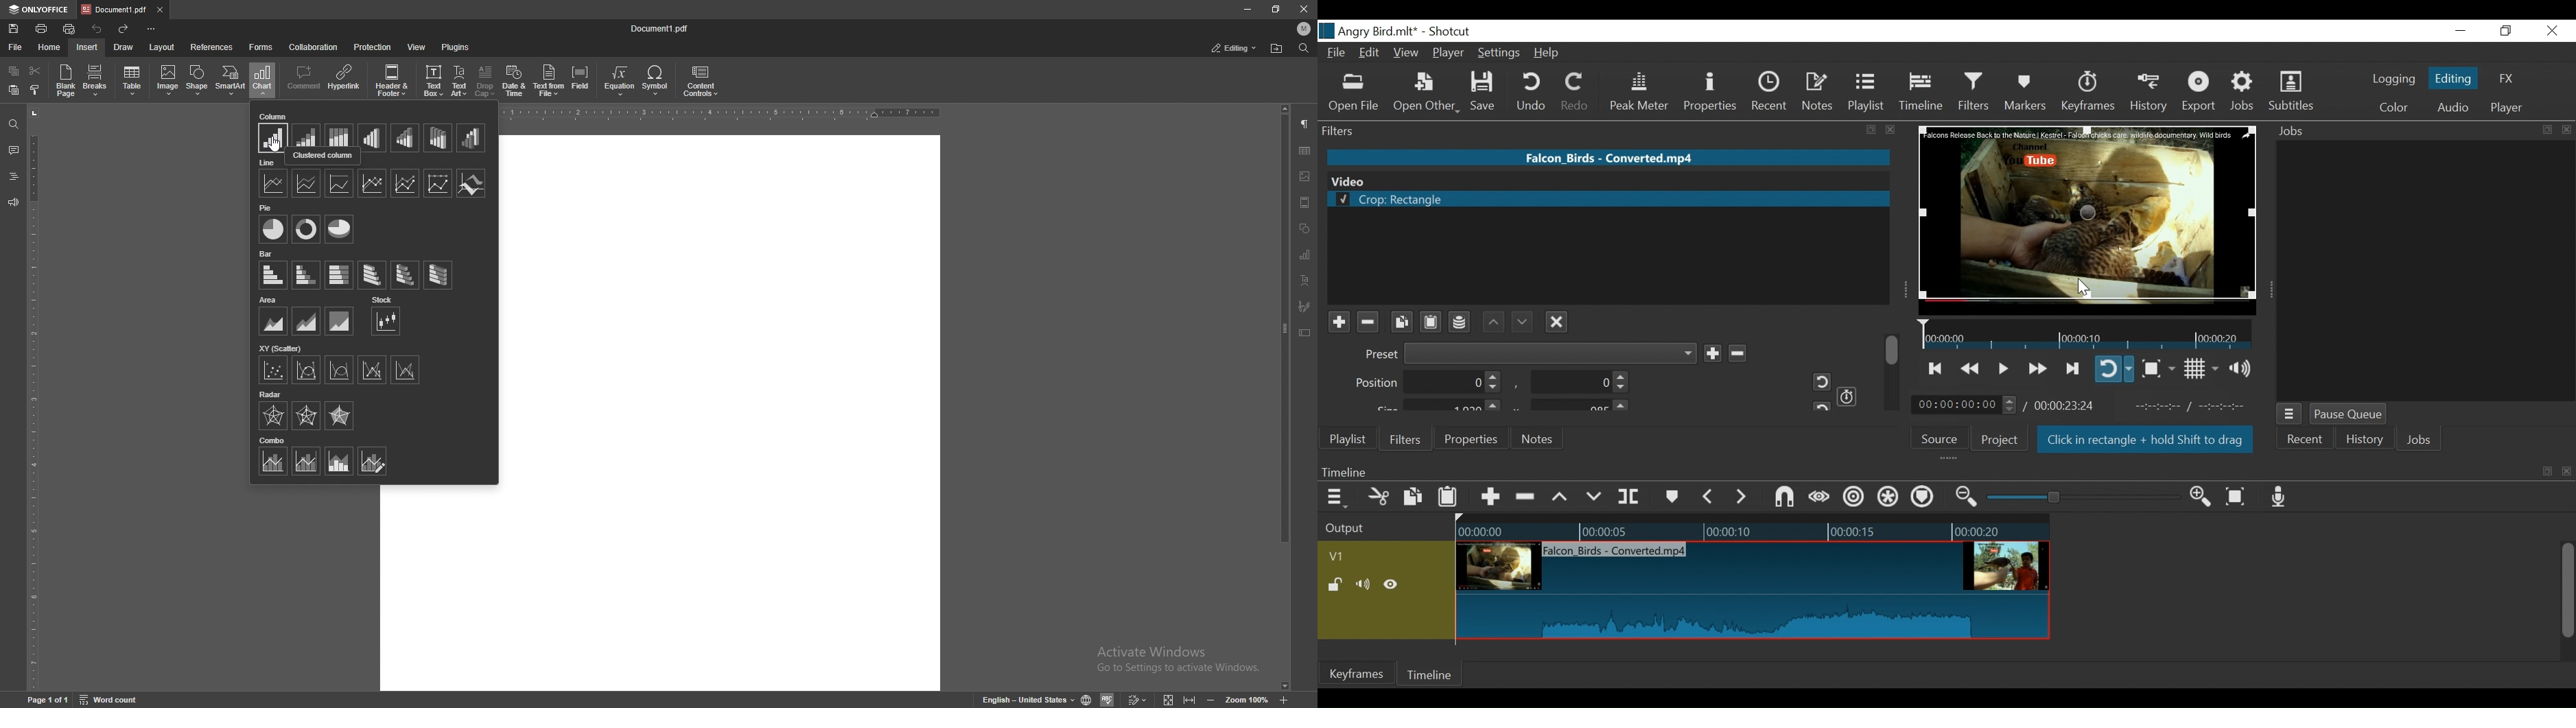  What do you see at coordinates (1250, 699) in the screenshot?
I see `Zoom 100%` at bounding box center [1250, 699].